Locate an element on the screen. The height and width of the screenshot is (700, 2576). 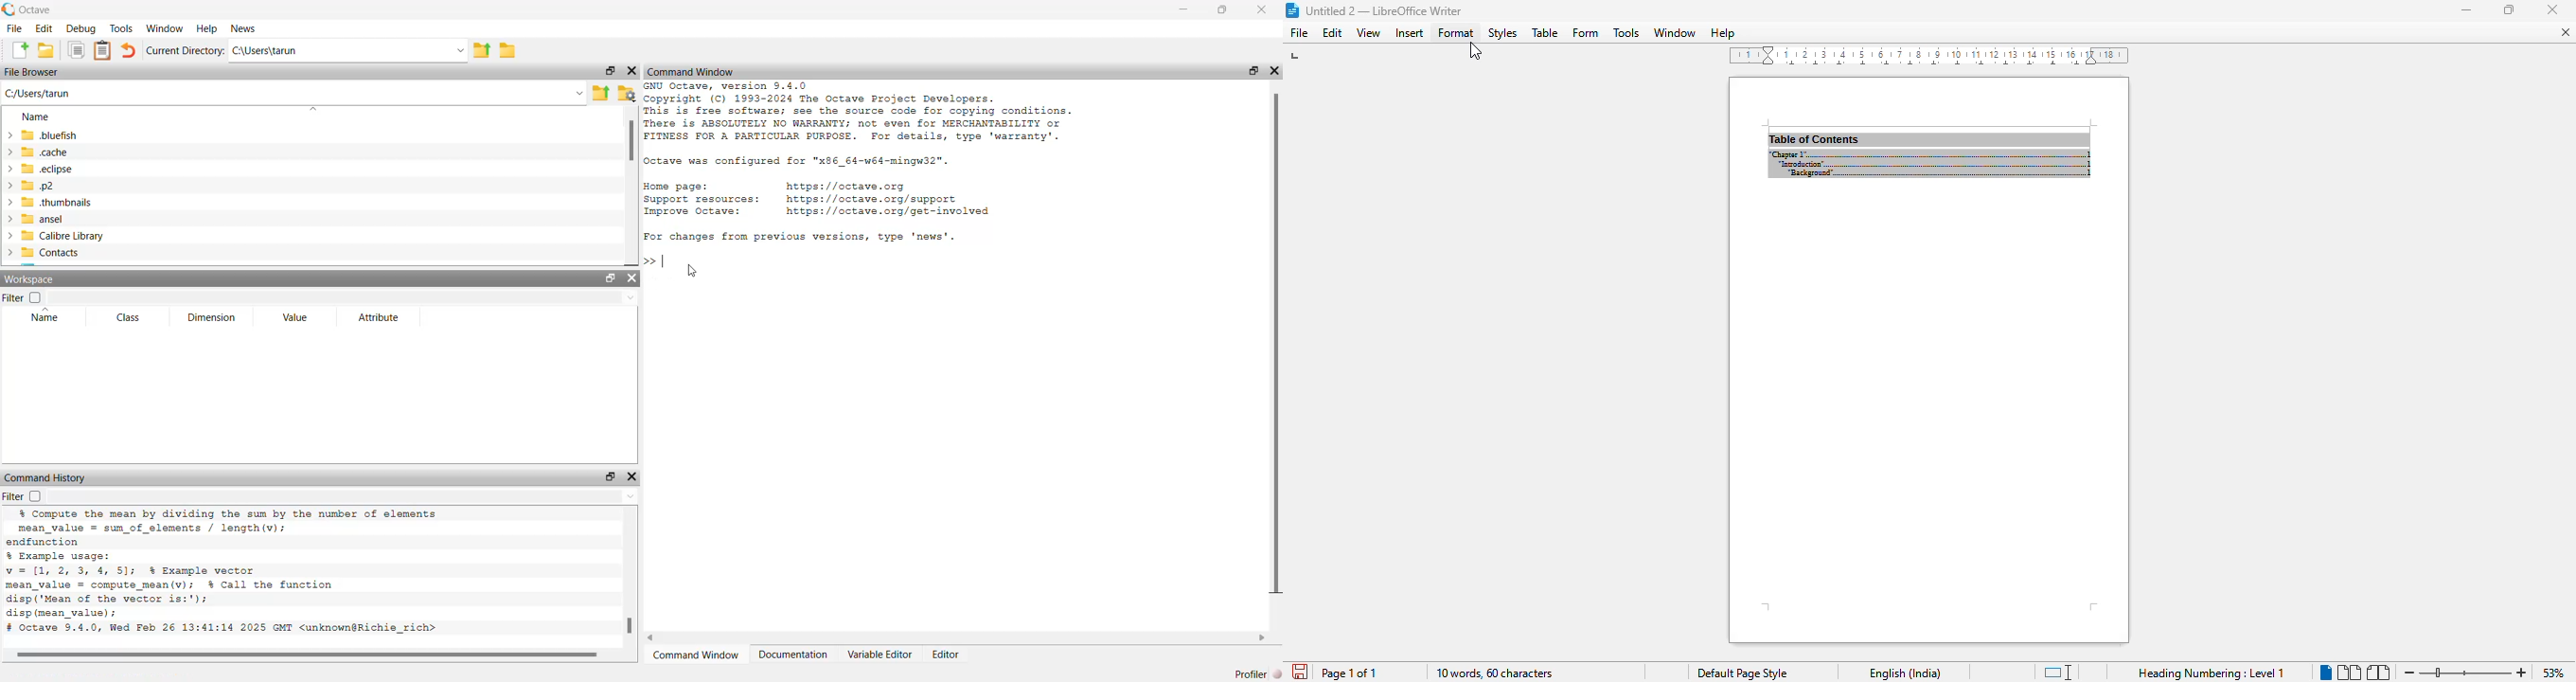
tools is located at coordinates (1626, 32).